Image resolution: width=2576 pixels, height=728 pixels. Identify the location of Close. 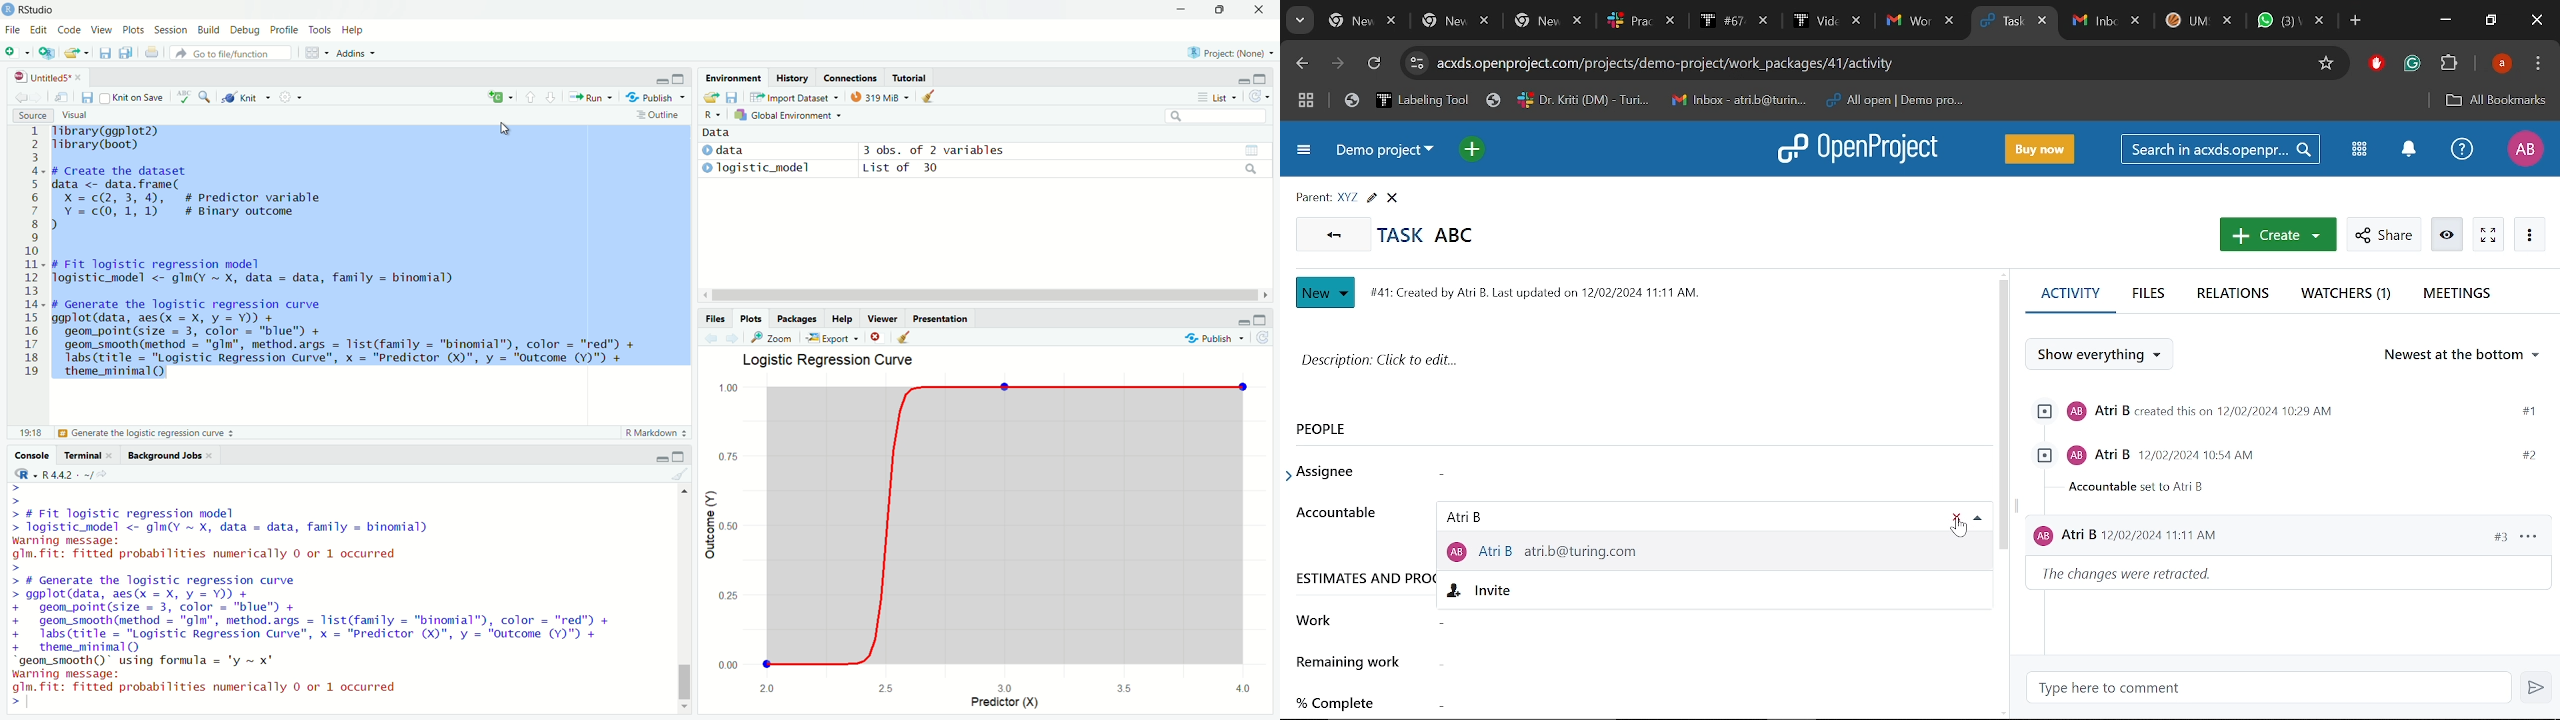
(2534, 20).